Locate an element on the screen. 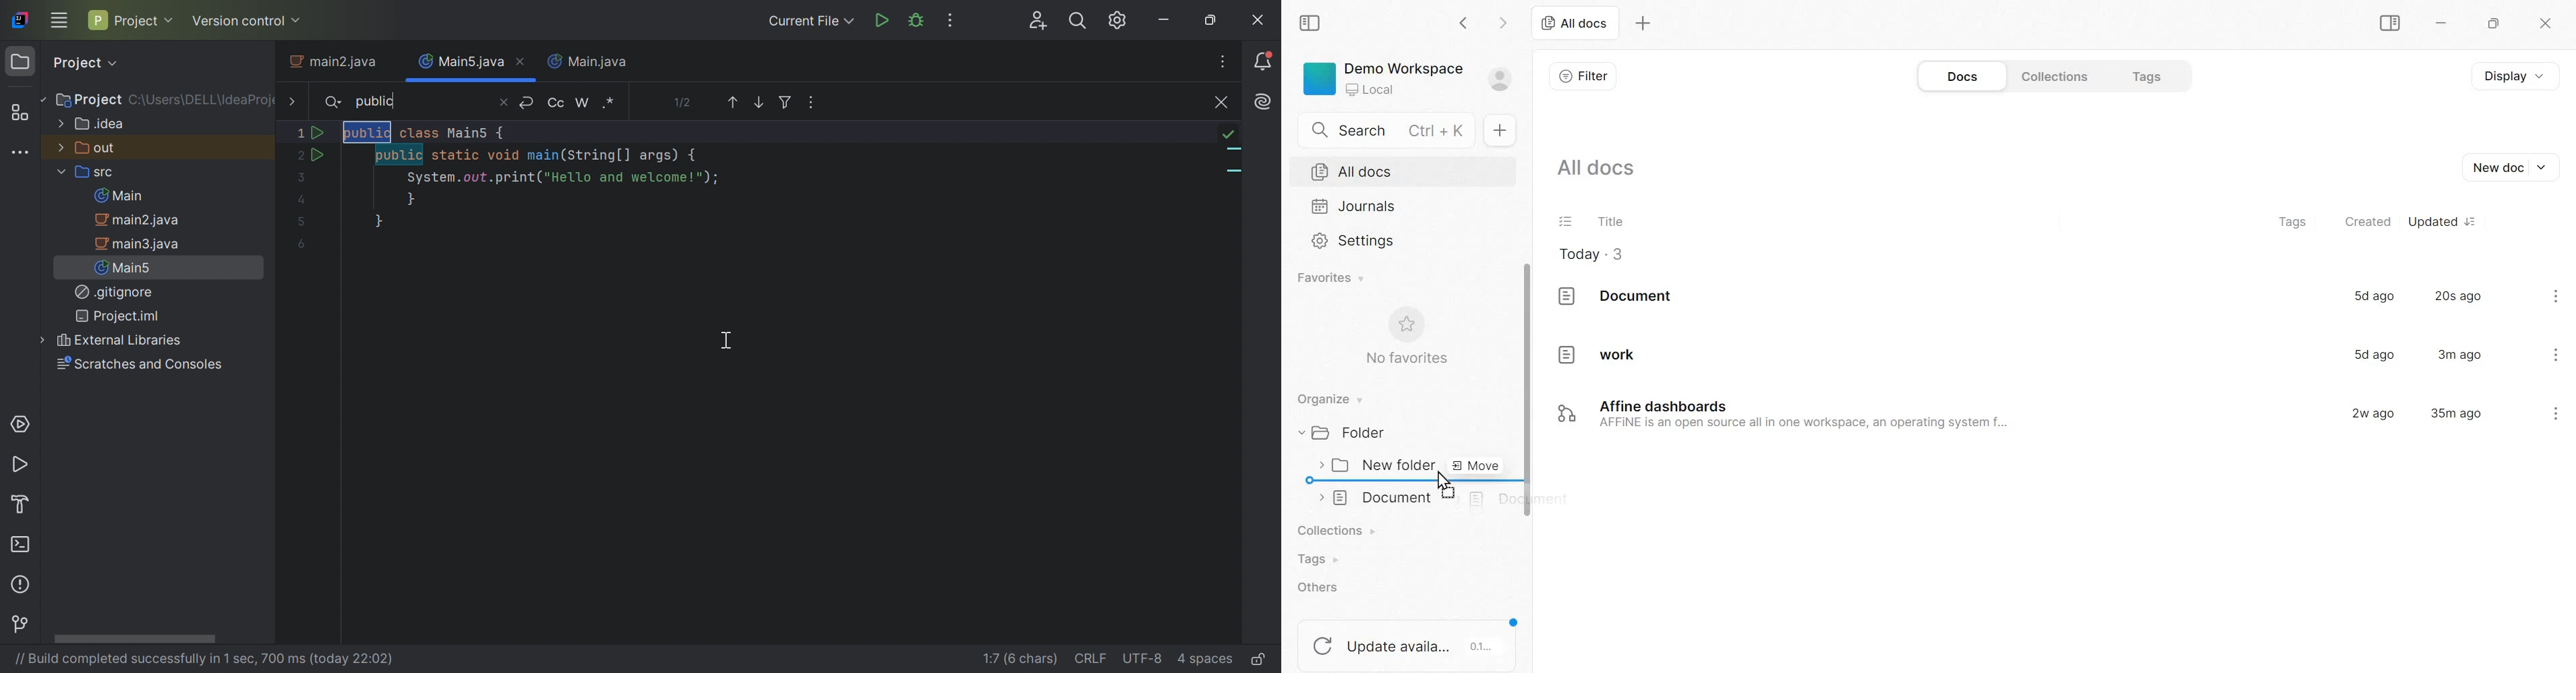 The height and width of the screenshot is (700, 2576). Project.iml is located at coordinates (117, 316).